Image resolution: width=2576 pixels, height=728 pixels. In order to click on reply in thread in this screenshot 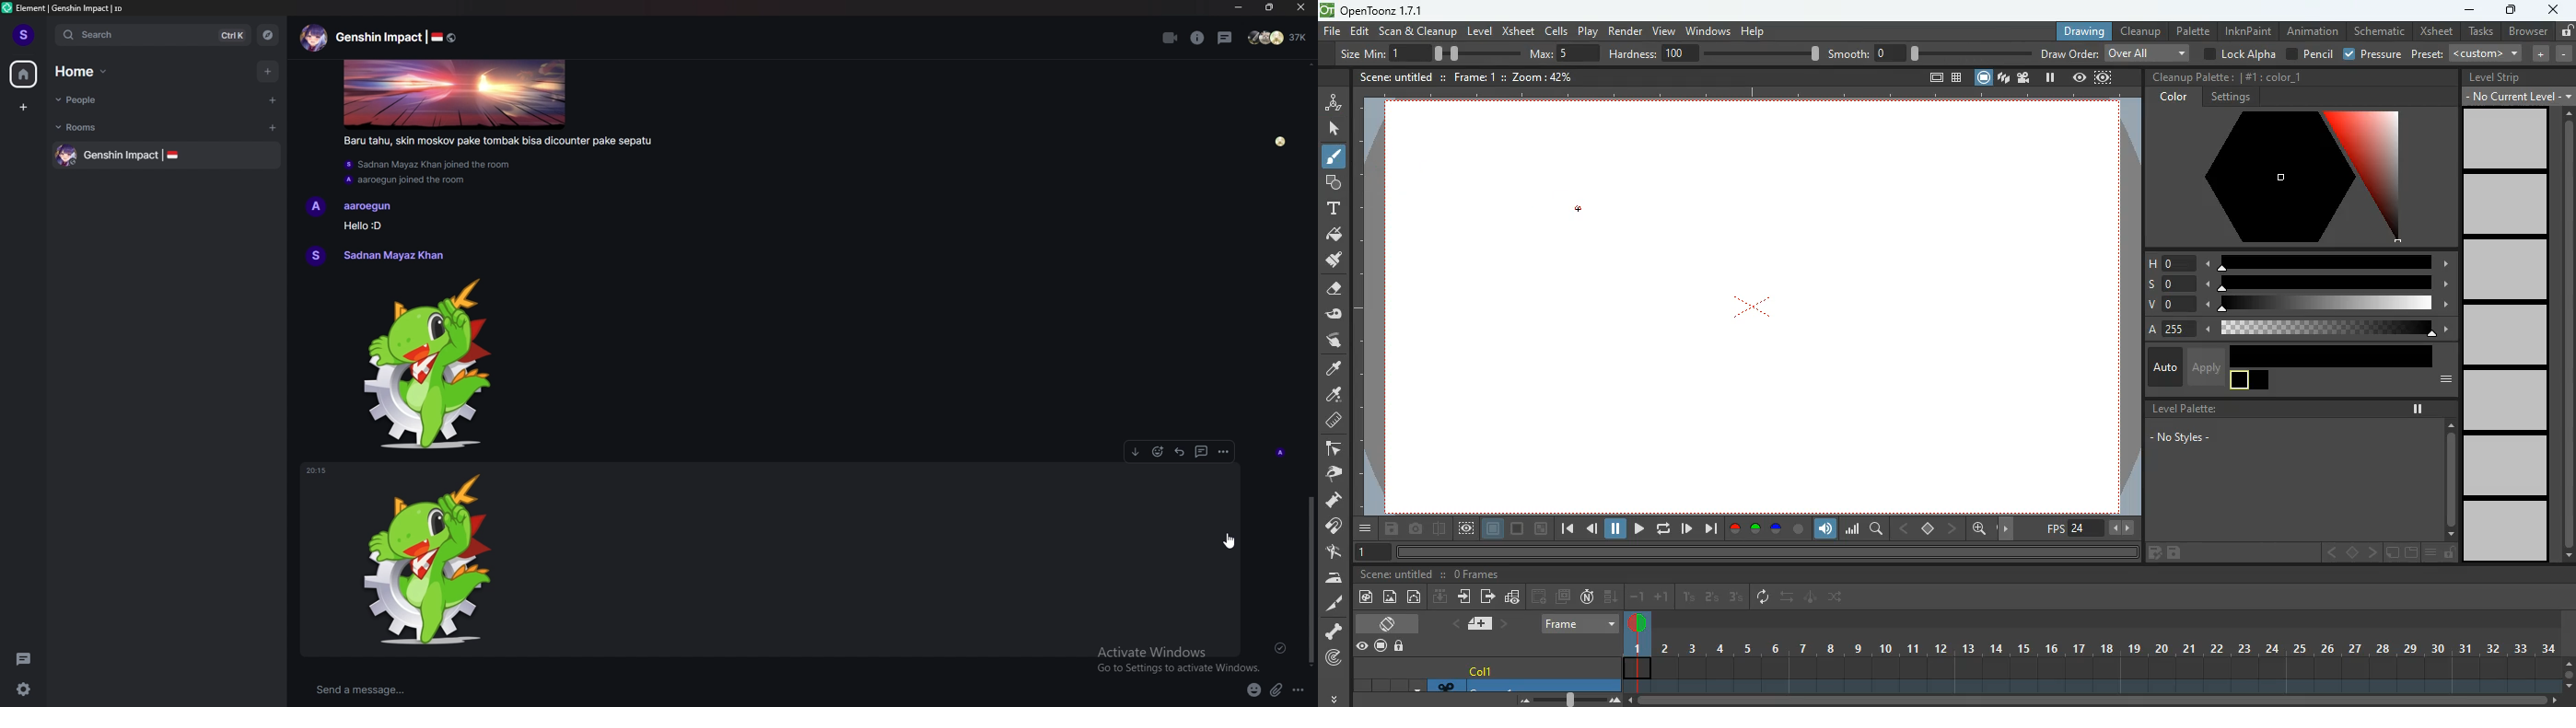, I will do `click(1202, 452)`.